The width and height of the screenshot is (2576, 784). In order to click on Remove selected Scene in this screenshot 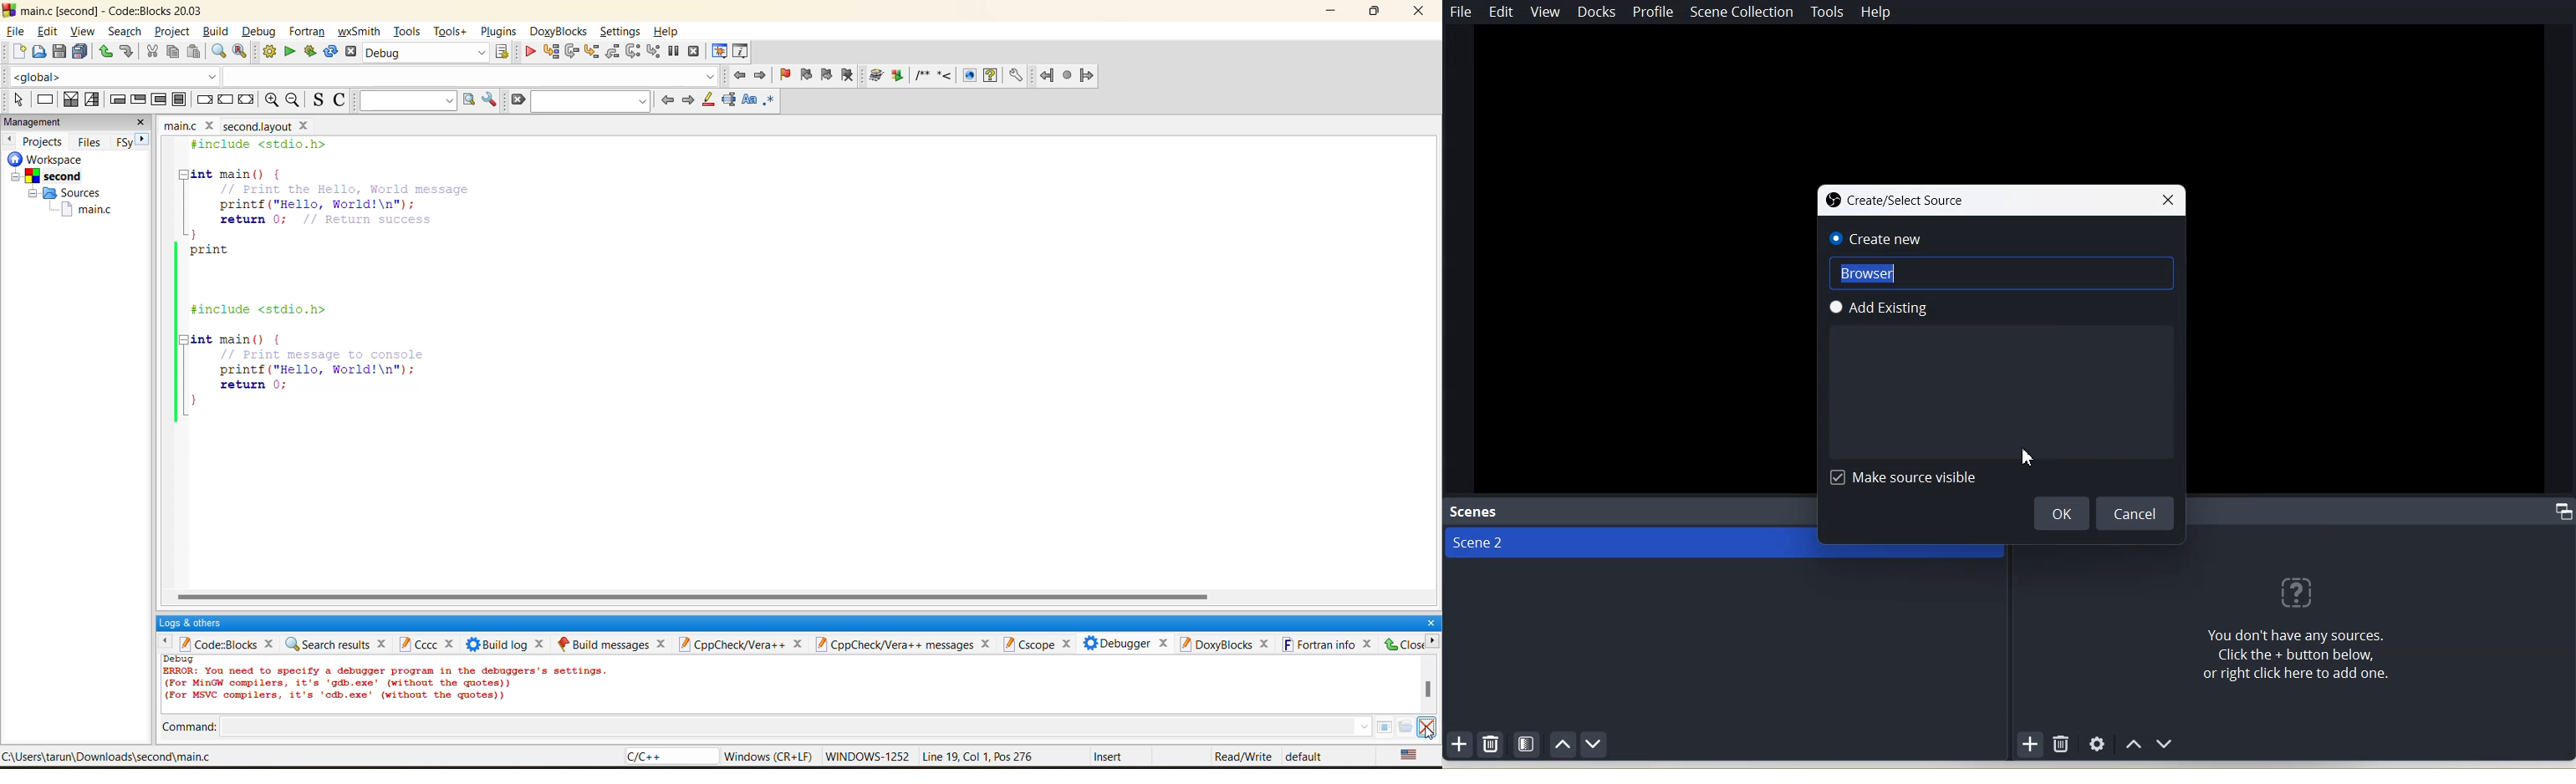, I will do `click(1492, 745)`.